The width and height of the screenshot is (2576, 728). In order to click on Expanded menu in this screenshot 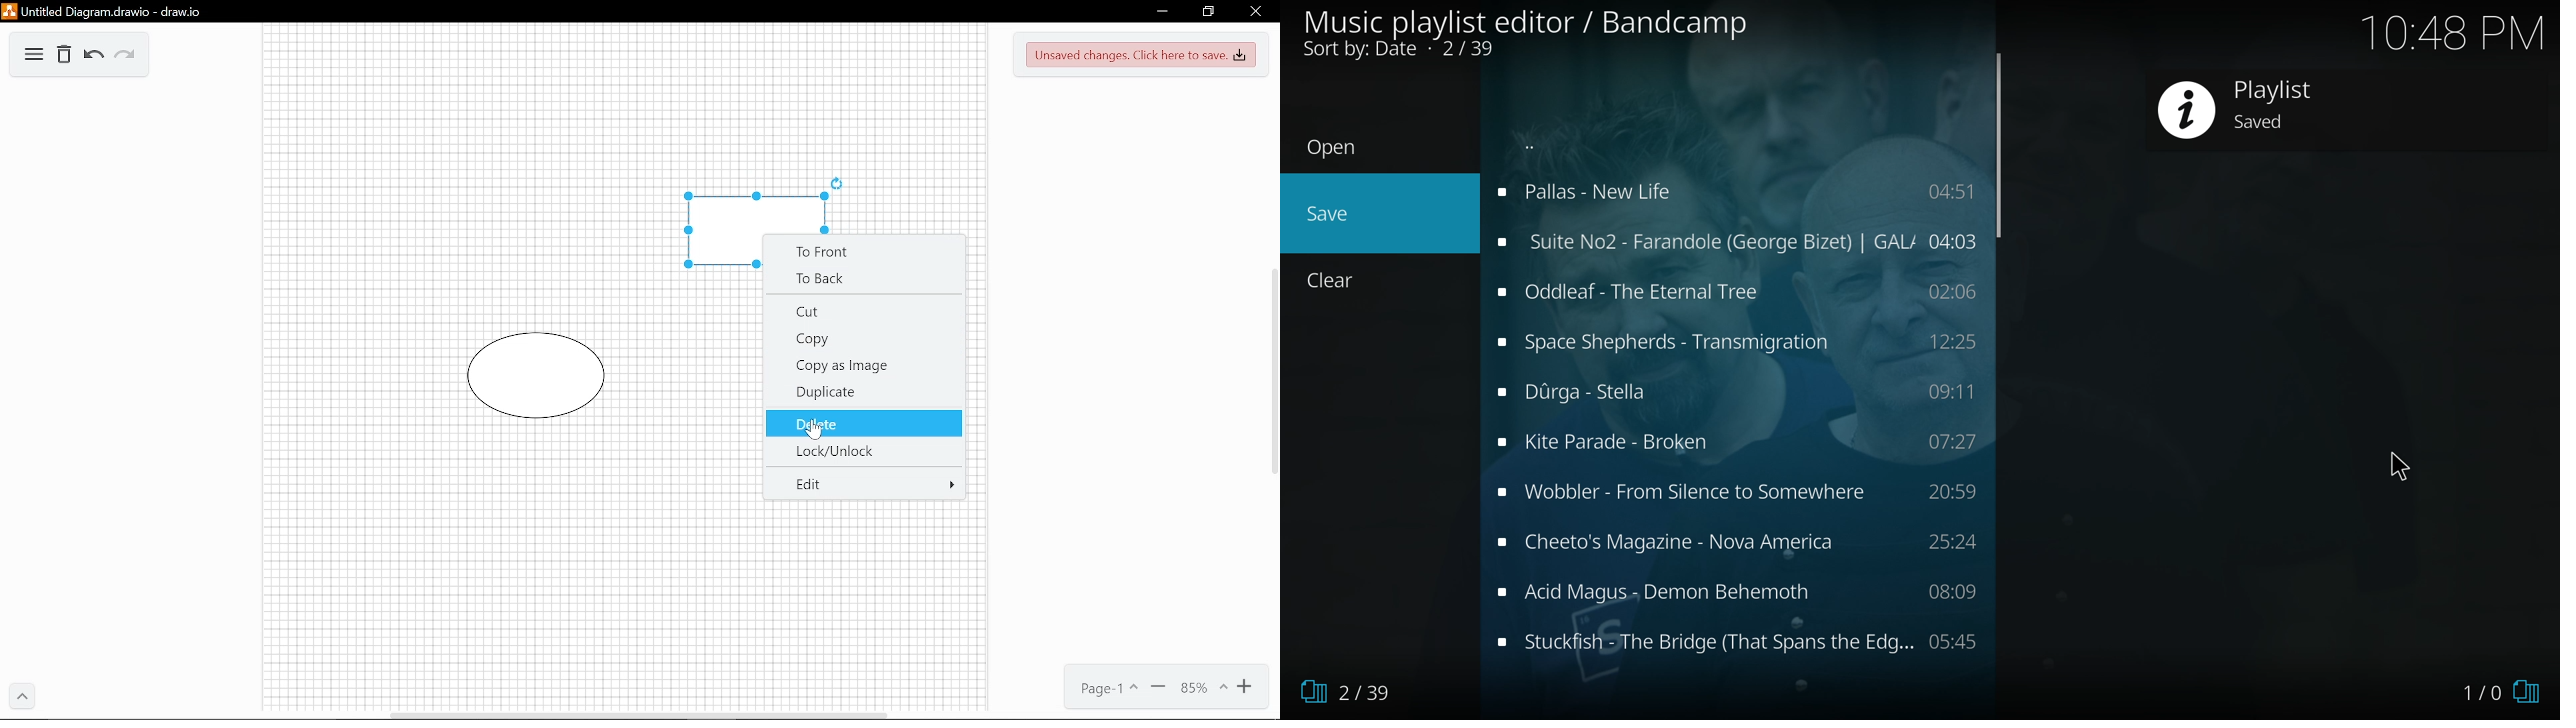, I will do `click(23, 698)`.